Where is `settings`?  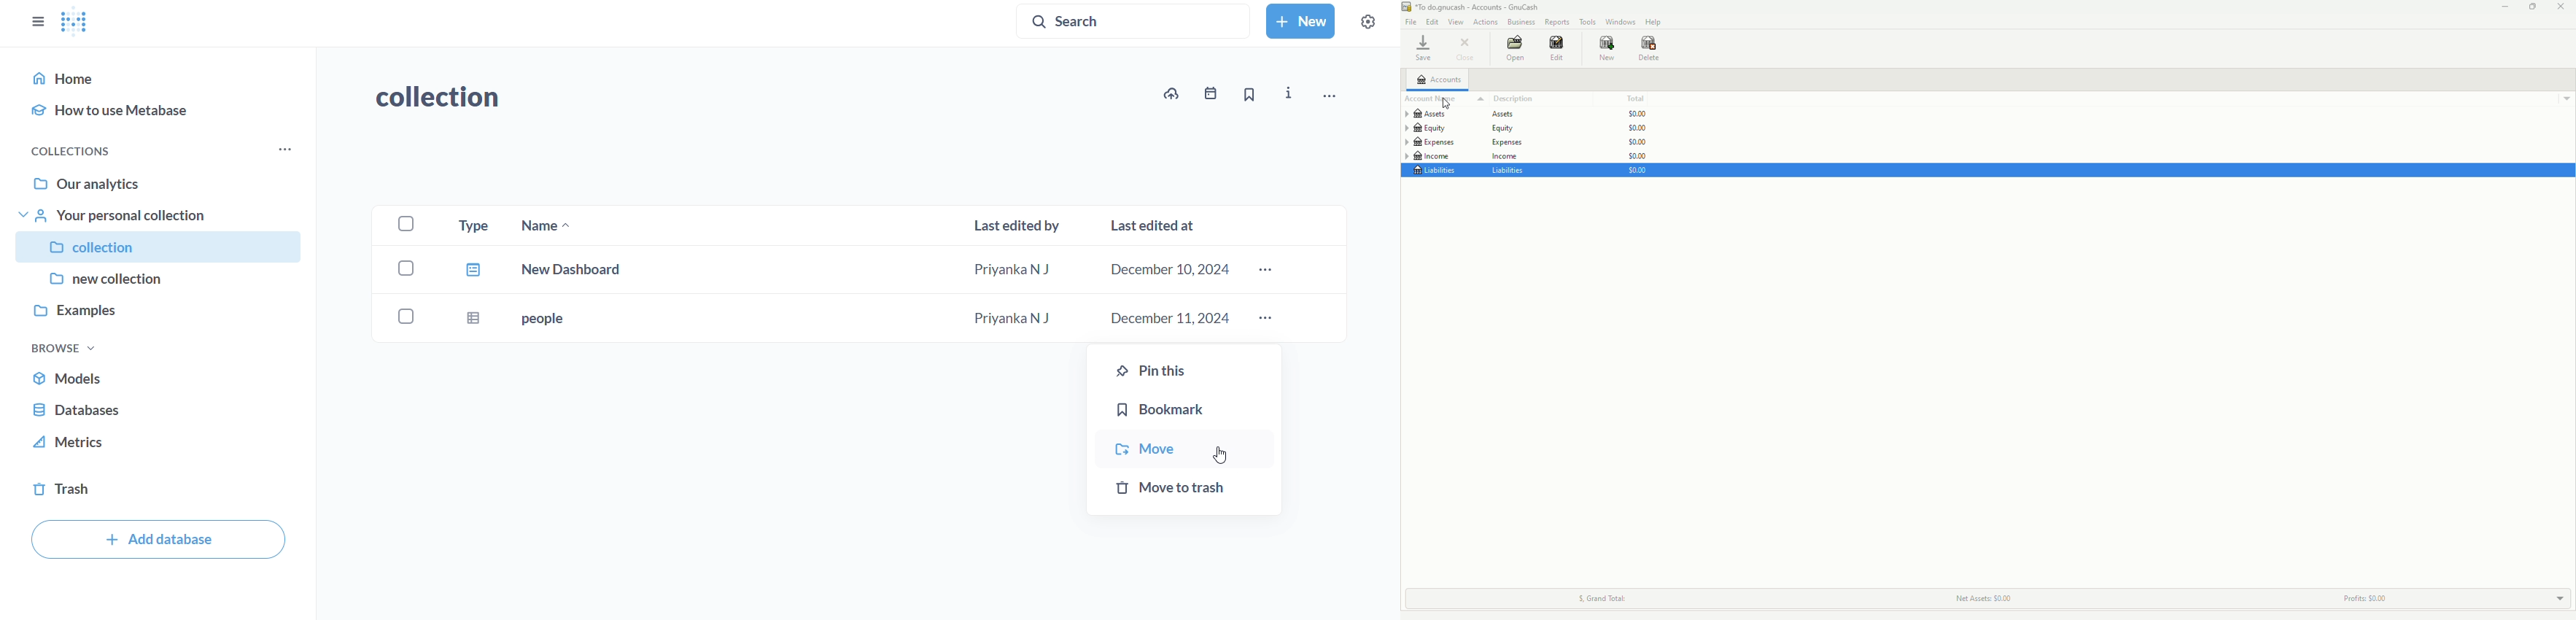
settings is located at coordinates (1367, 21).